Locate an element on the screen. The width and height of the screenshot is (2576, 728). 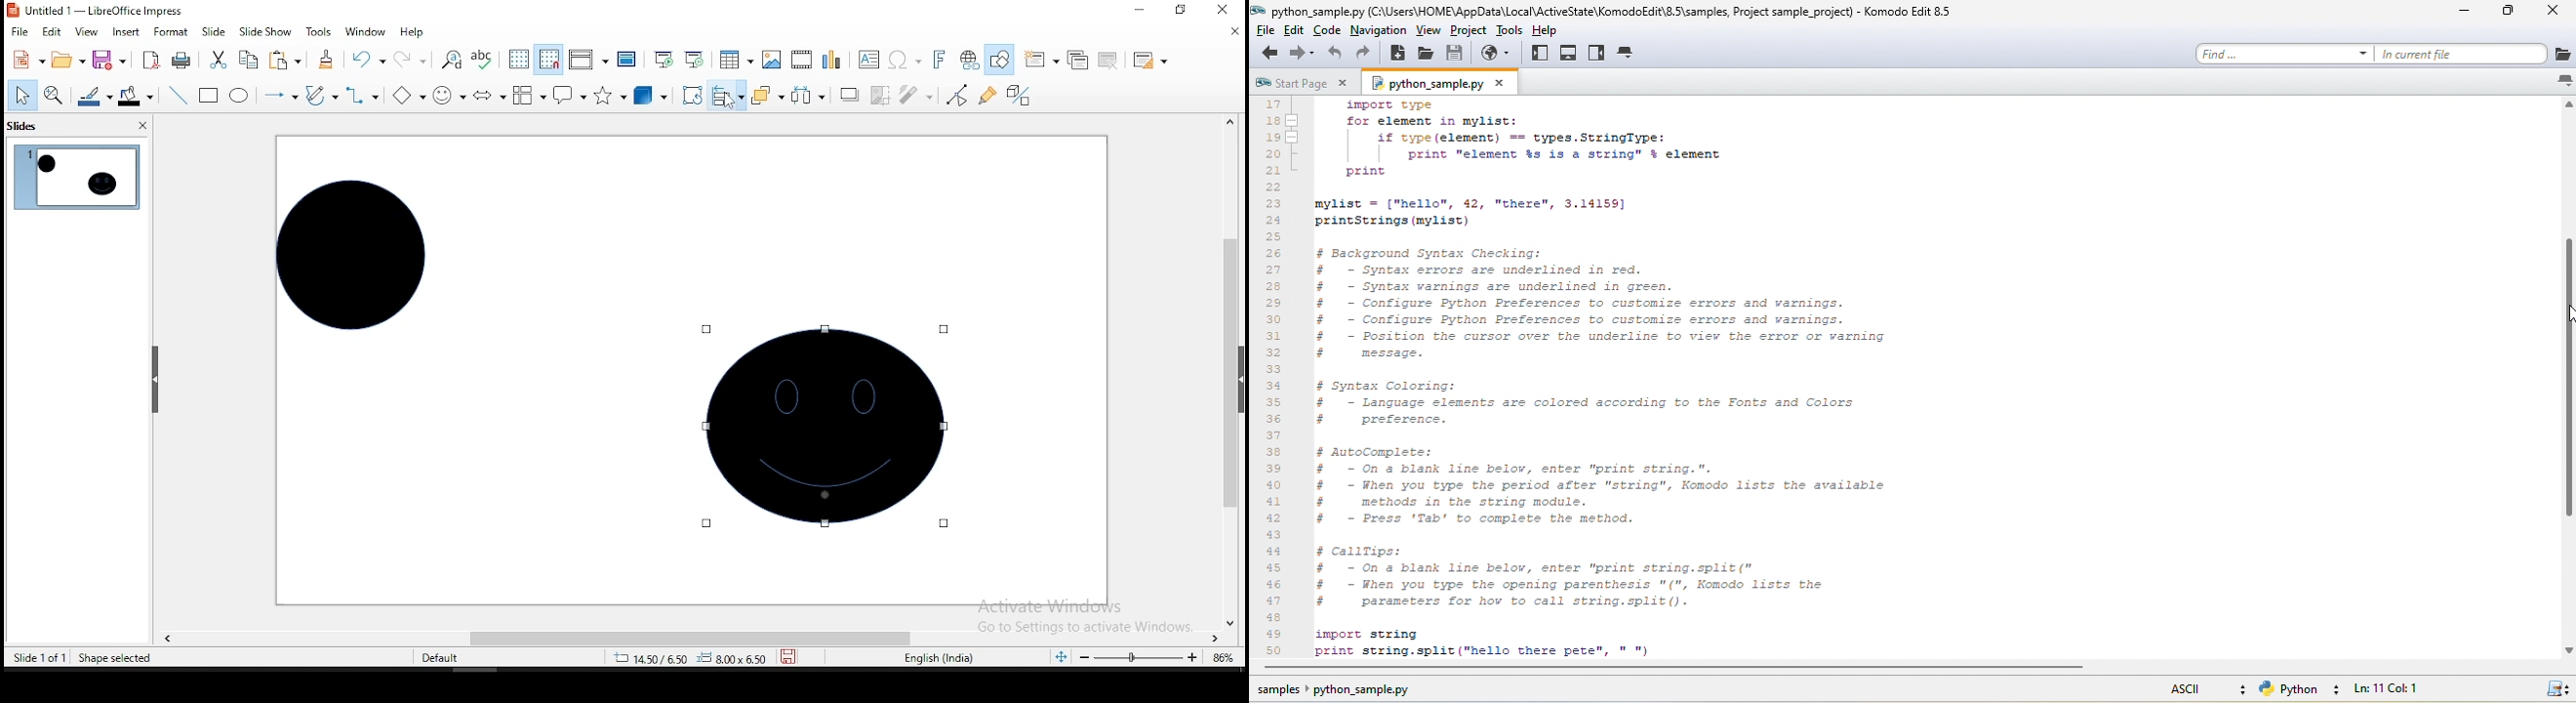
horizontal scroll bar is located at coordinates (1675, 669).